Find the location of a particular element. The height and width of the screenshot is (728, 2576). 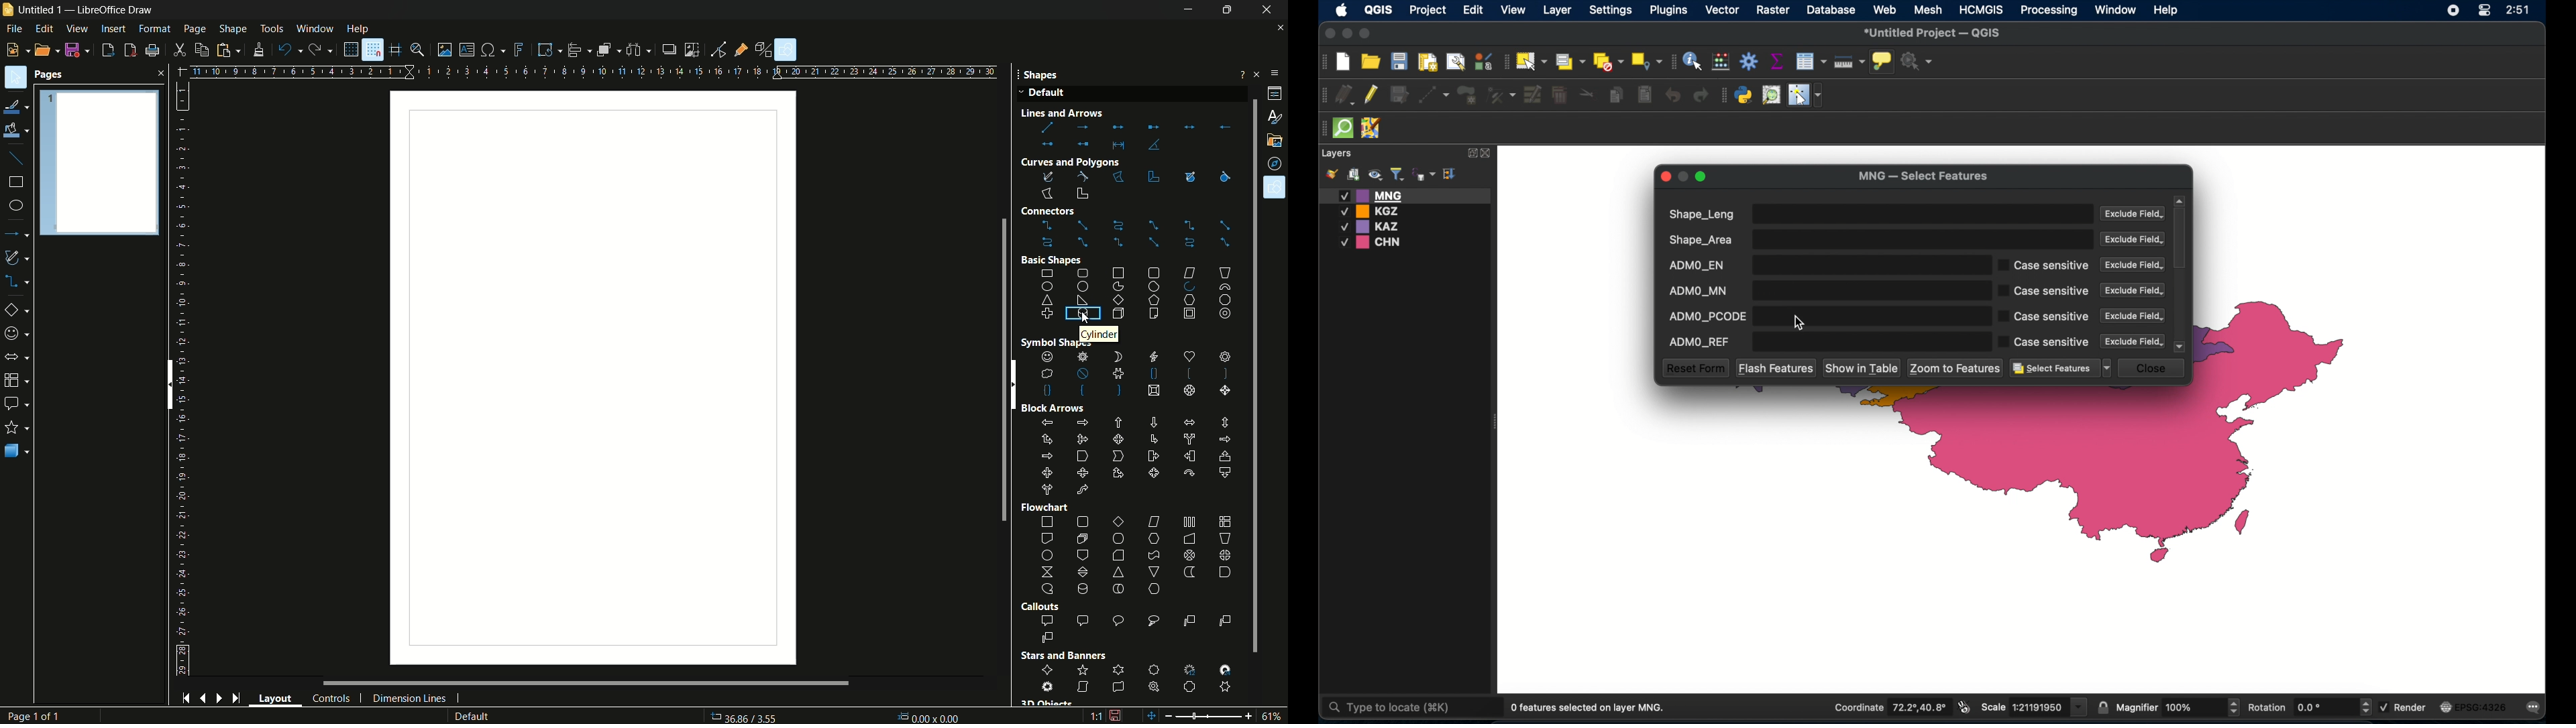

connectors is located at coordinates (19, 281).